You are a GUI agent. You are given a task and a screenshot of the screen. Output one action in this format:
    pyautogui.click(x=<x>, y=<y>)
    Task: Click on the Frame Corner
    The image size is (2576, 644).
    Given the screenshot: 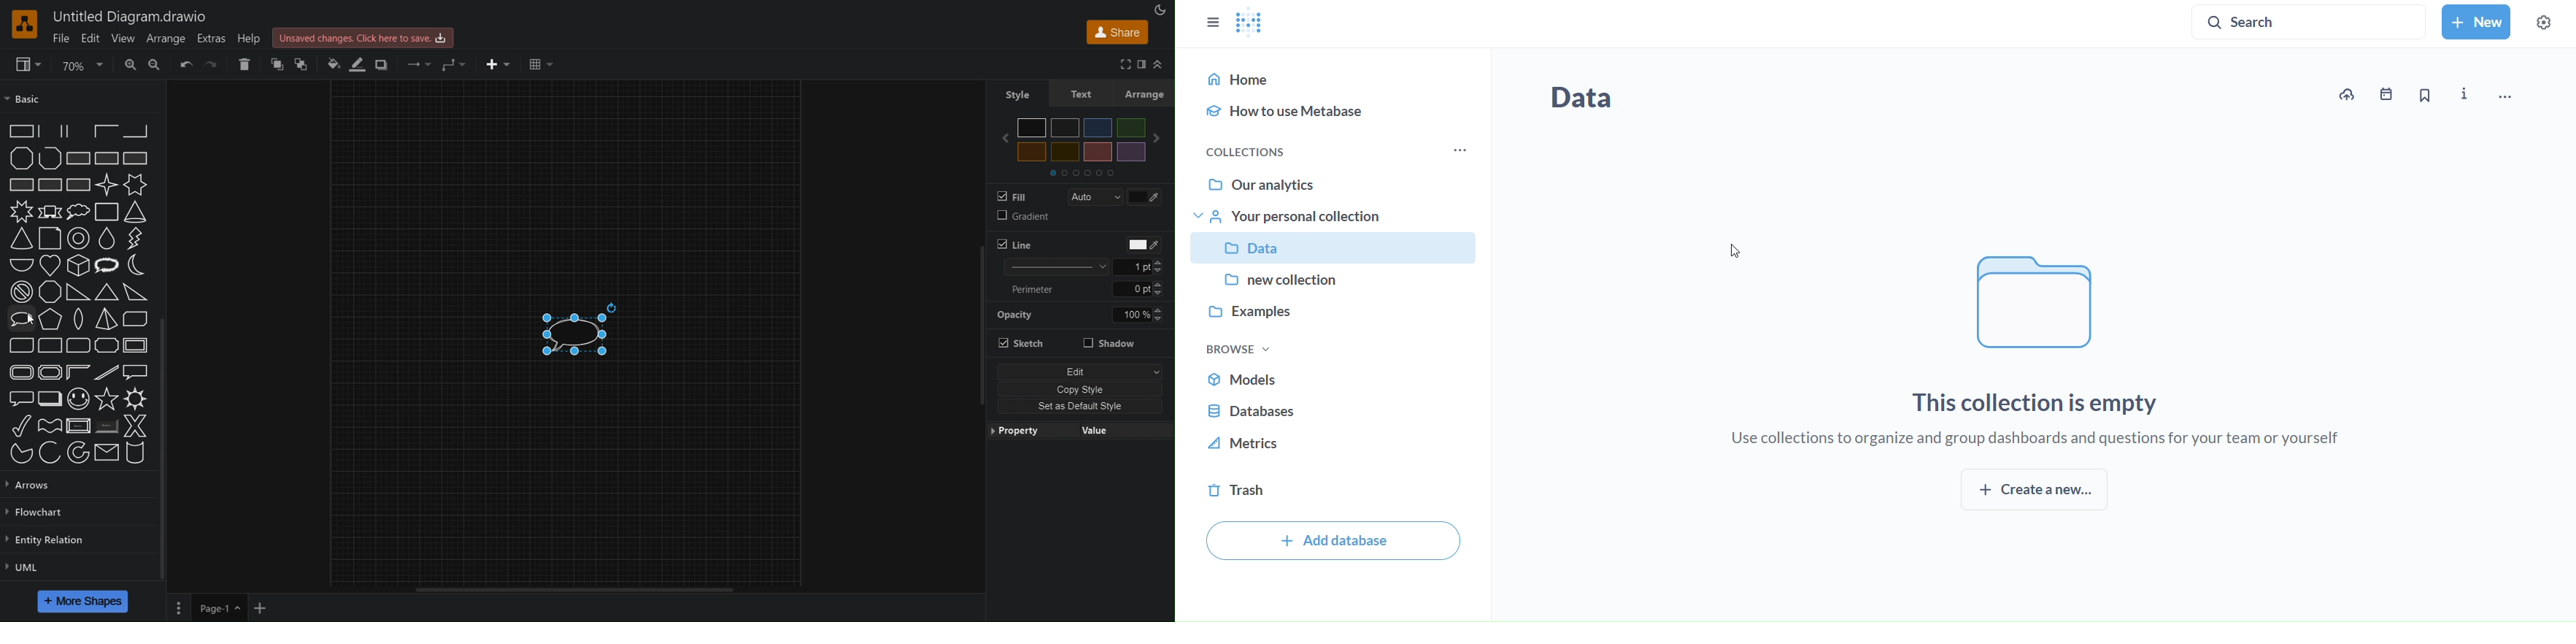 What is the action you would take?
    pyautogui.click(x=79, y=372)
    